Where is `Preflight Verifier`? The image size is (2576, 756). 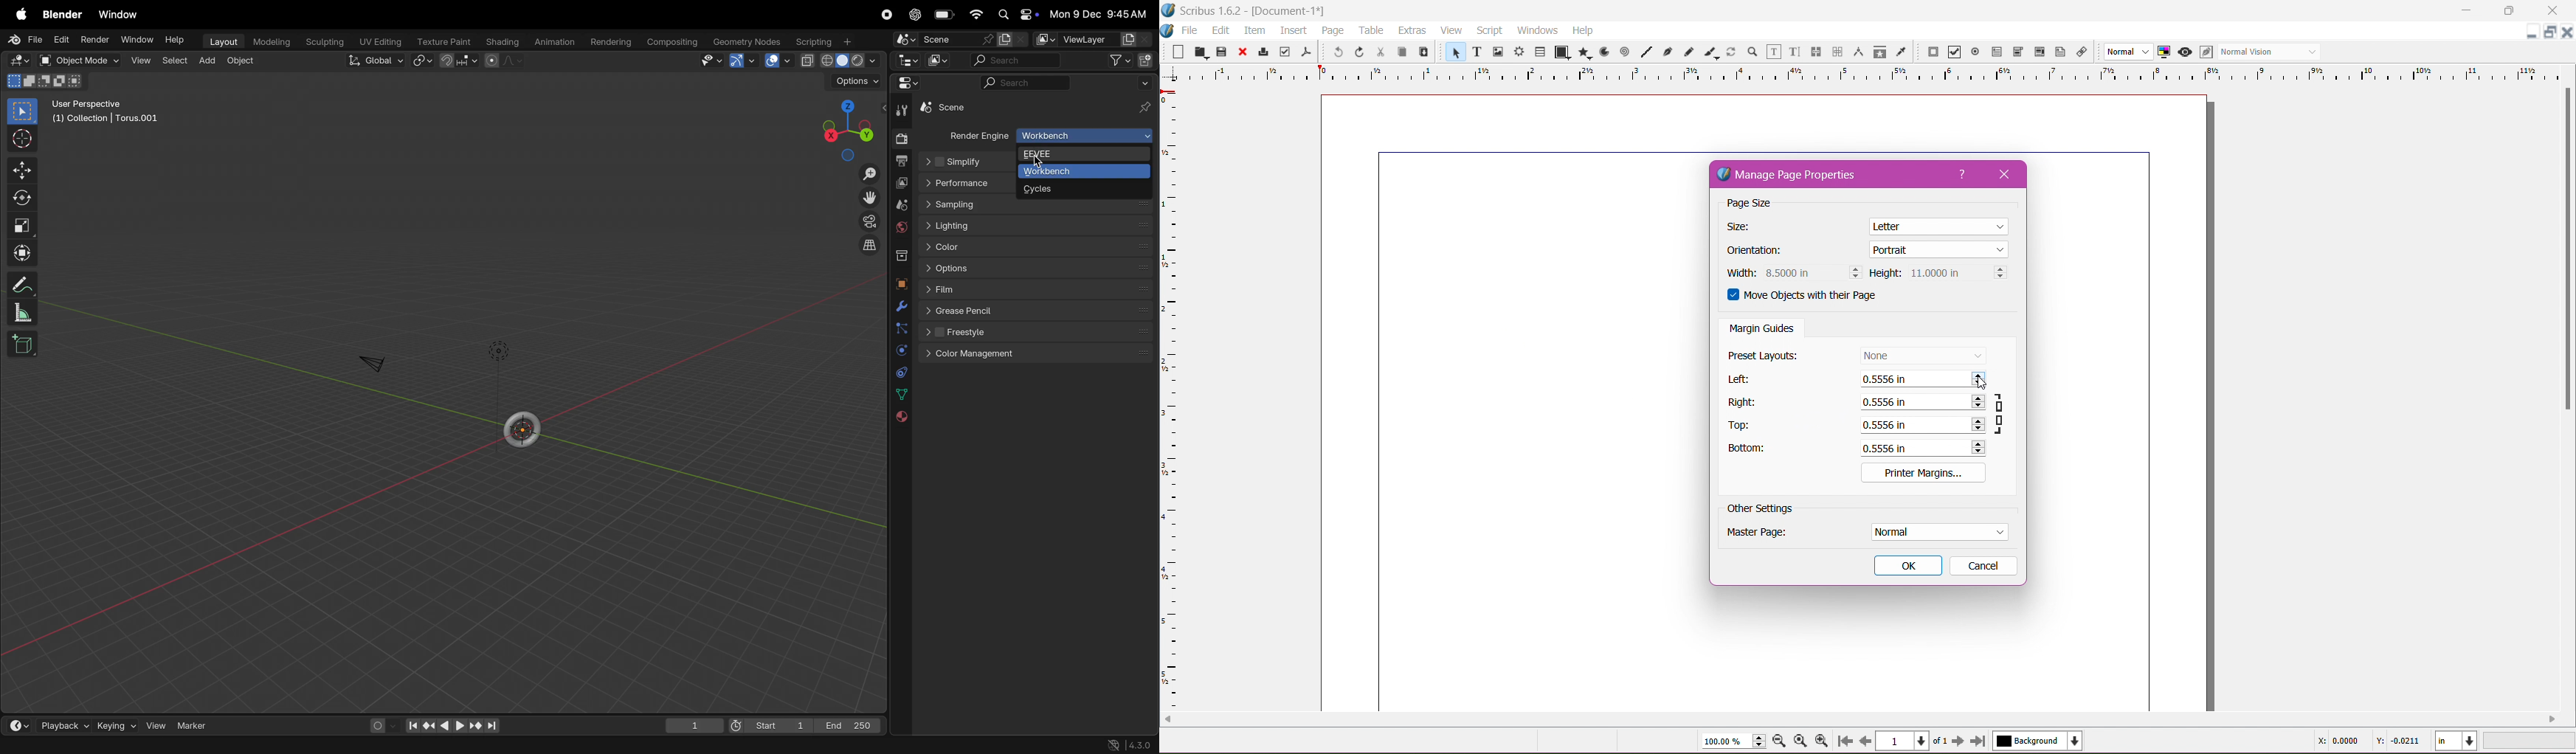 Preflight Verifier is located at coordinates (1285, 52).